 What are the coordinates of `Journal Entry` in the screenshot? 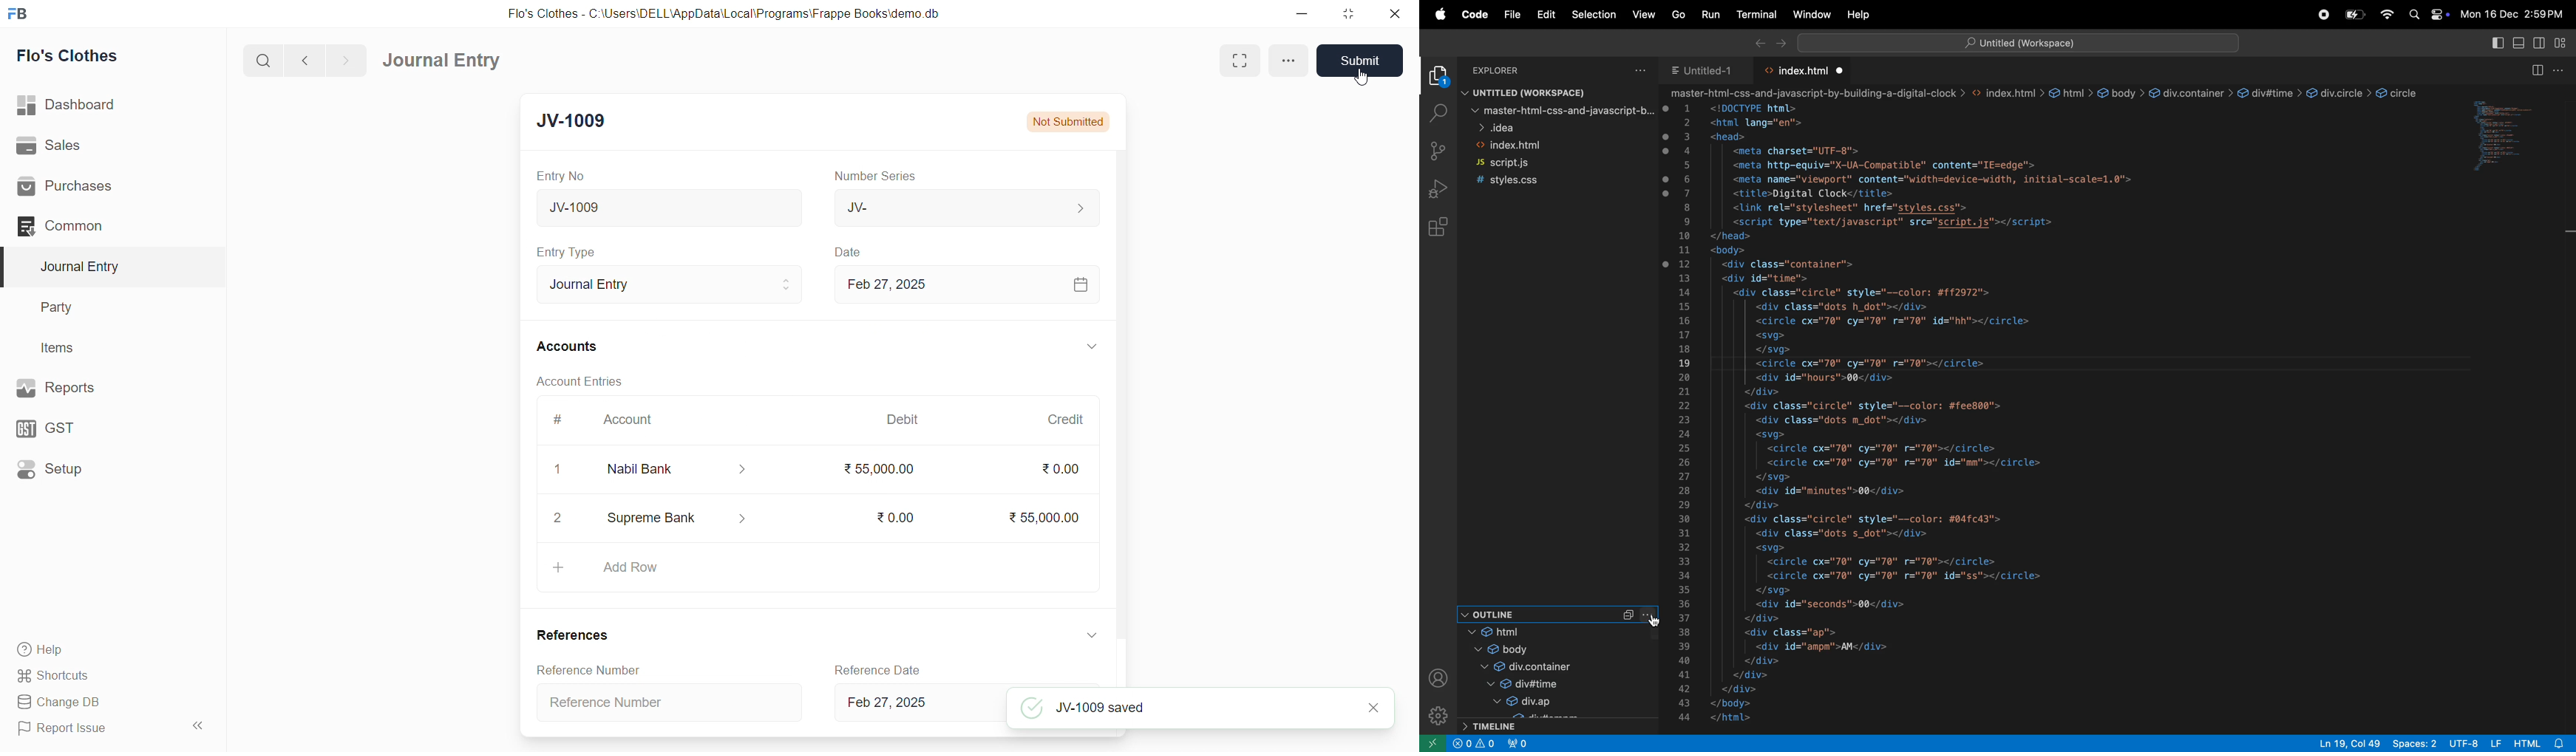 It's located at (671, 284).